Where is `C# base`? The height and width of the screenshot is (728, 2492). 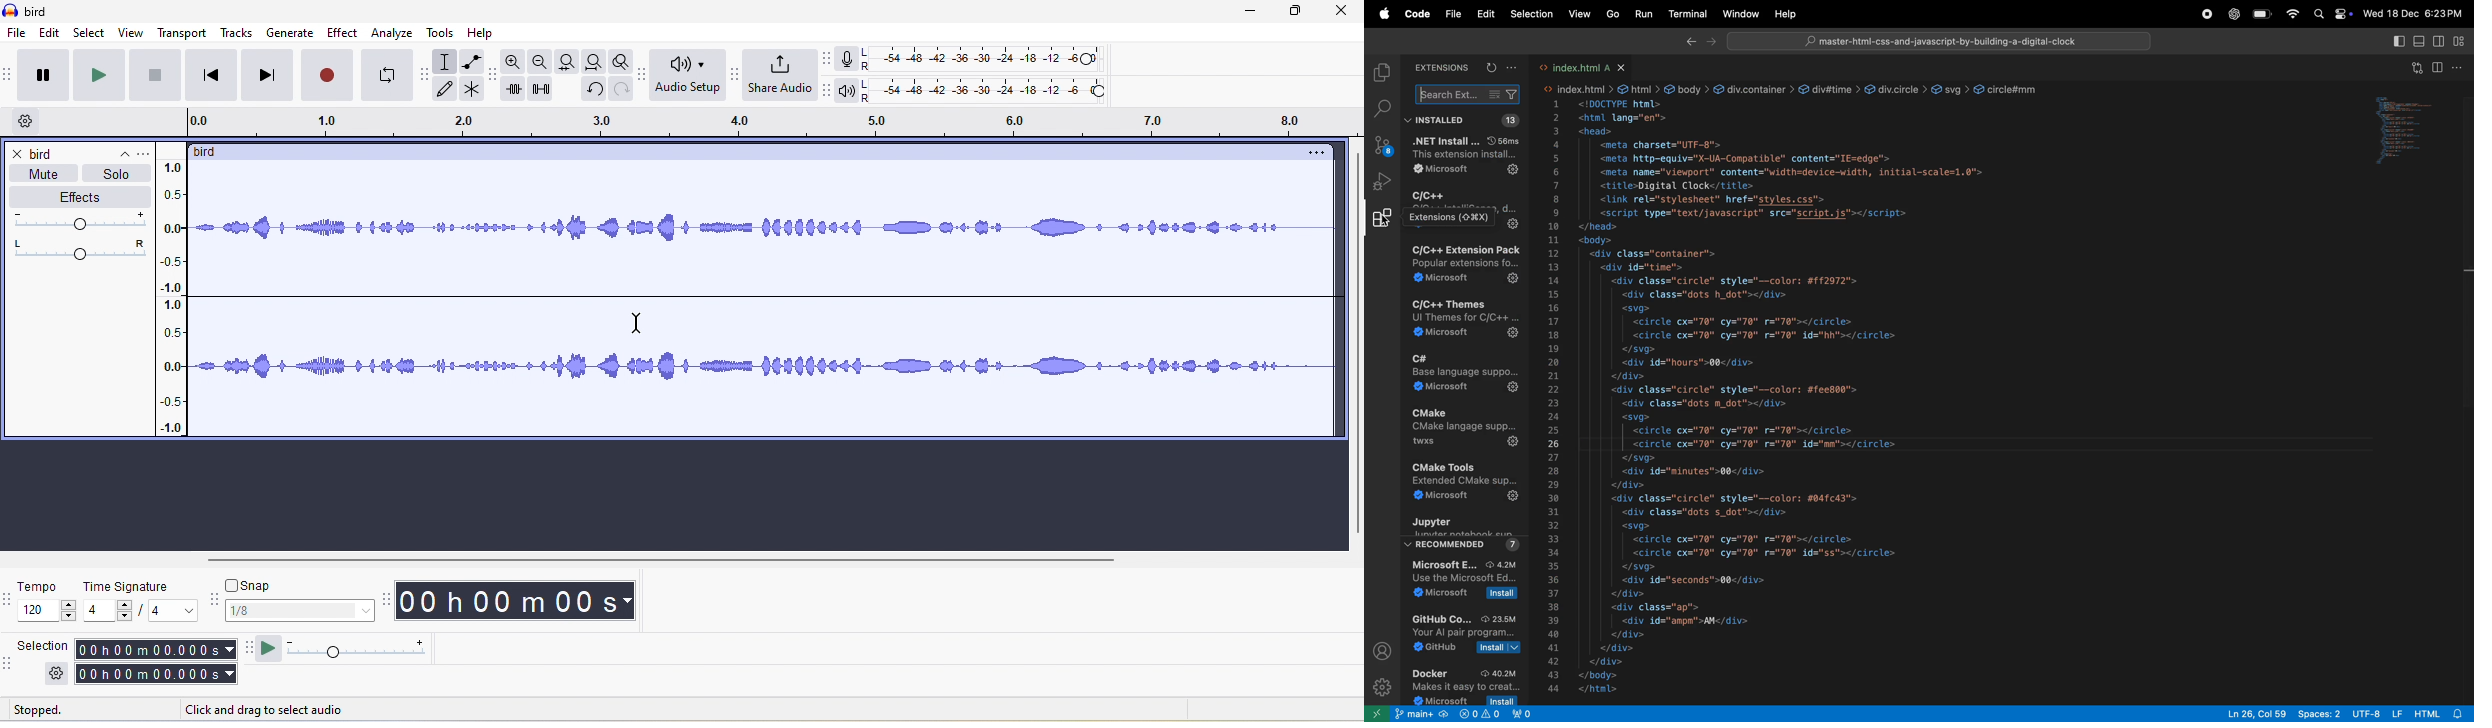
C# base is located at coordinates (1467, 378).